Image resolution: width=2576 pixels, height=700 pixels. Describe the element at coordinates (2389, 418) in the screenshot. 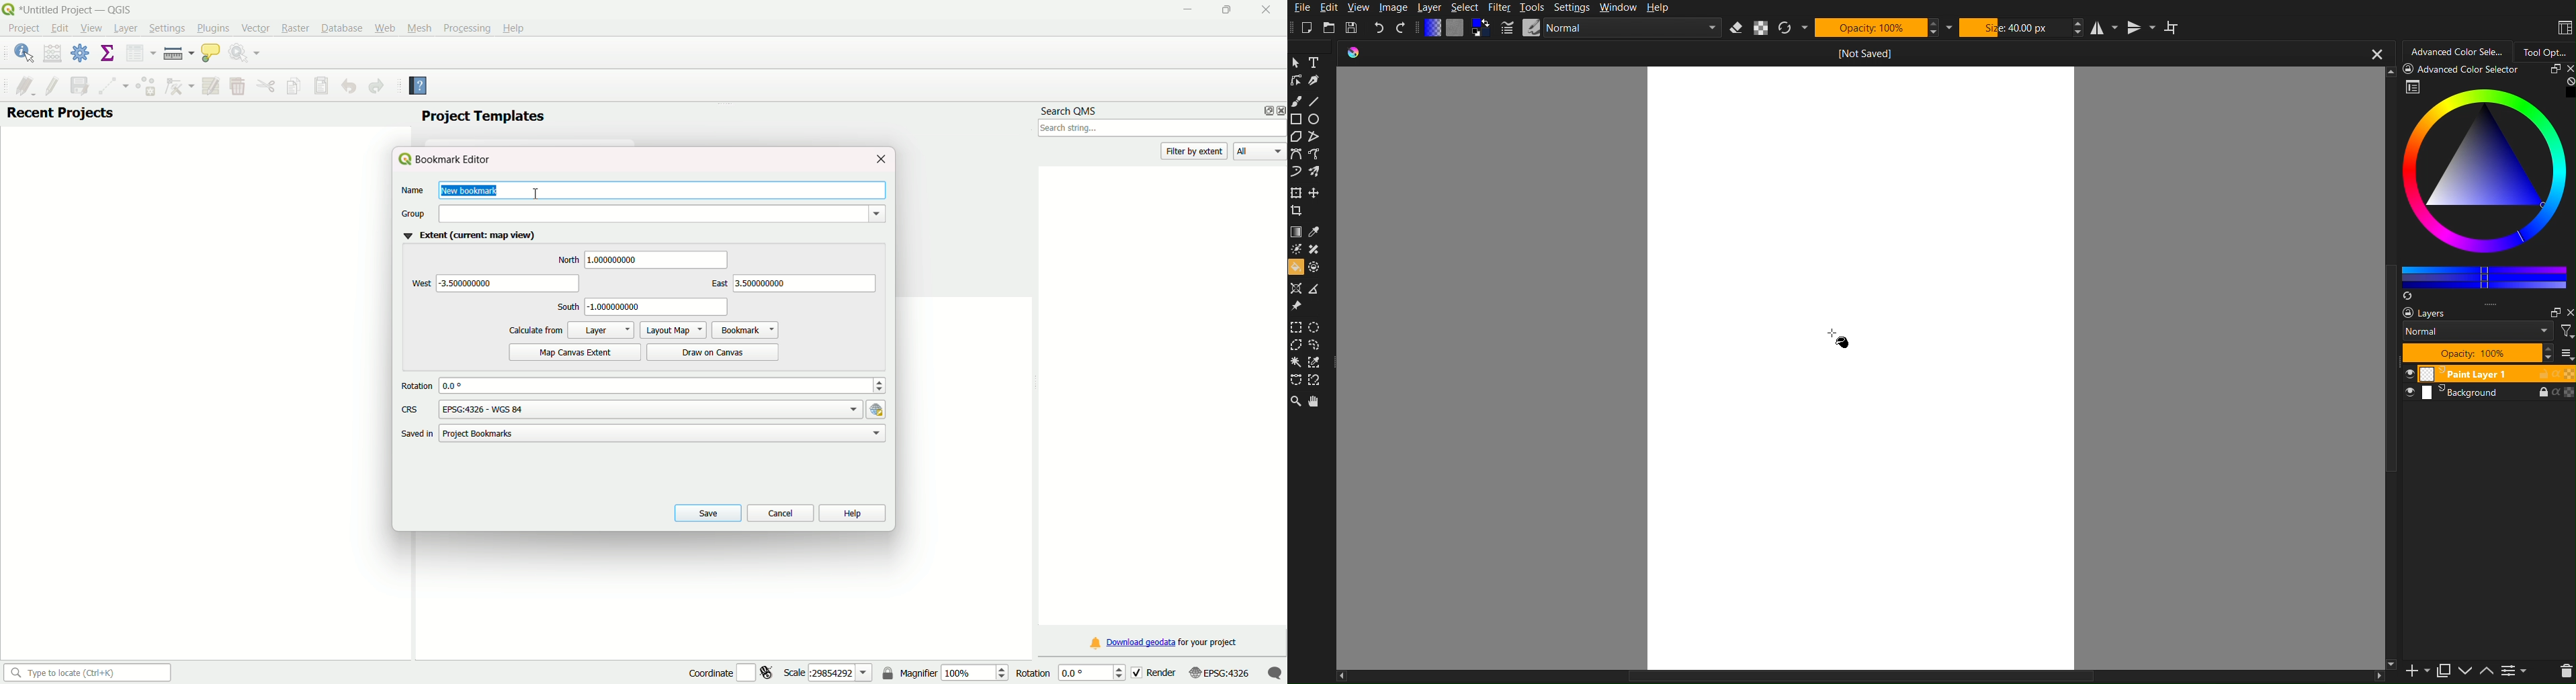

I see `` at that location.